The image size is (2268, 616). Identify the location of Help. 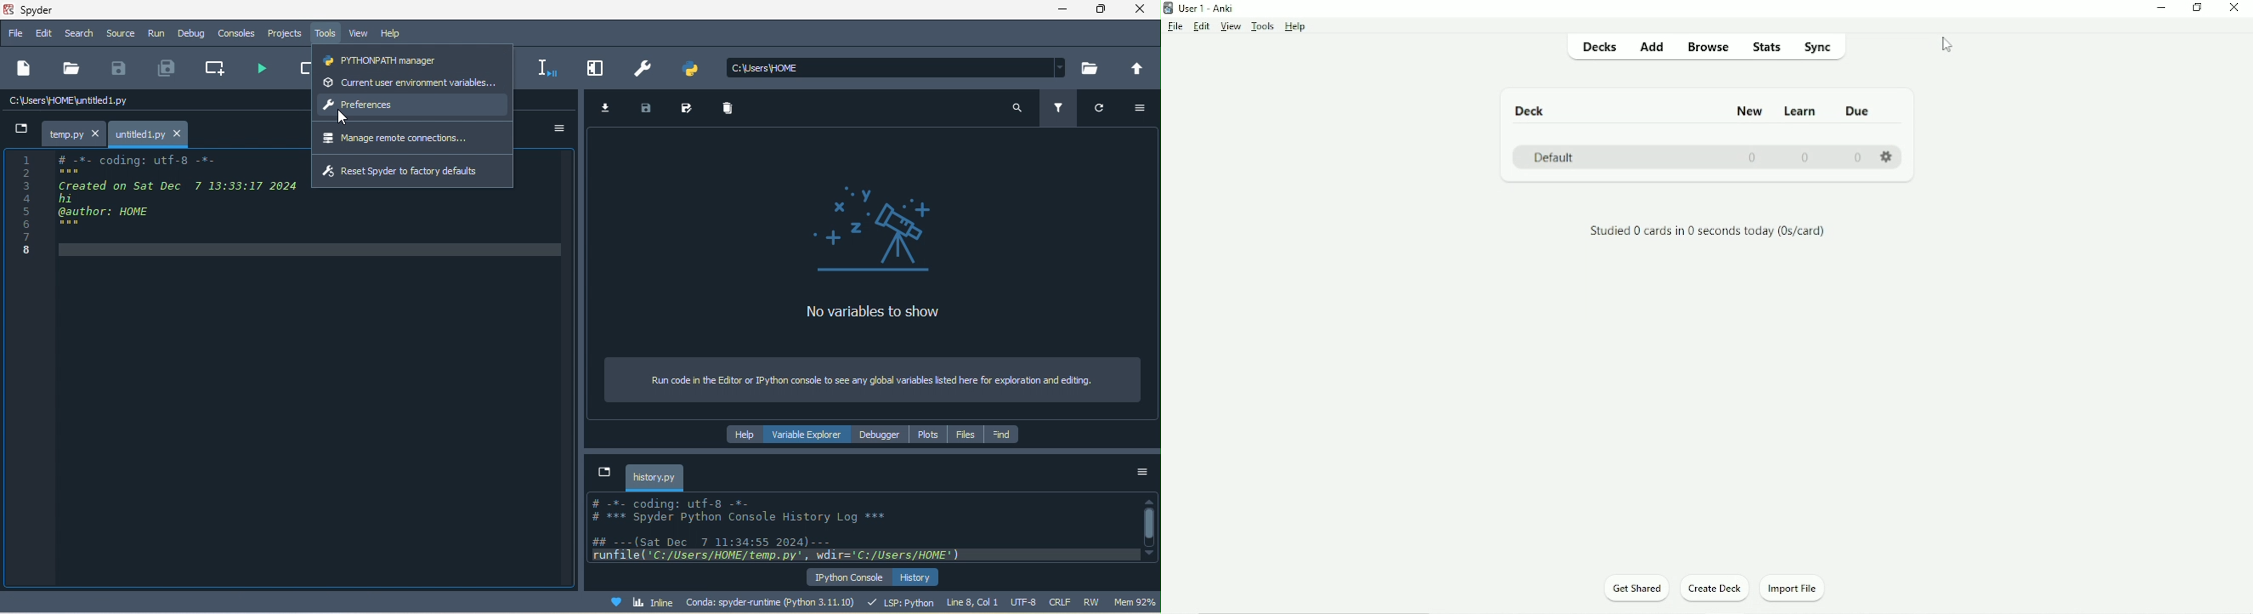
(1297, 27).